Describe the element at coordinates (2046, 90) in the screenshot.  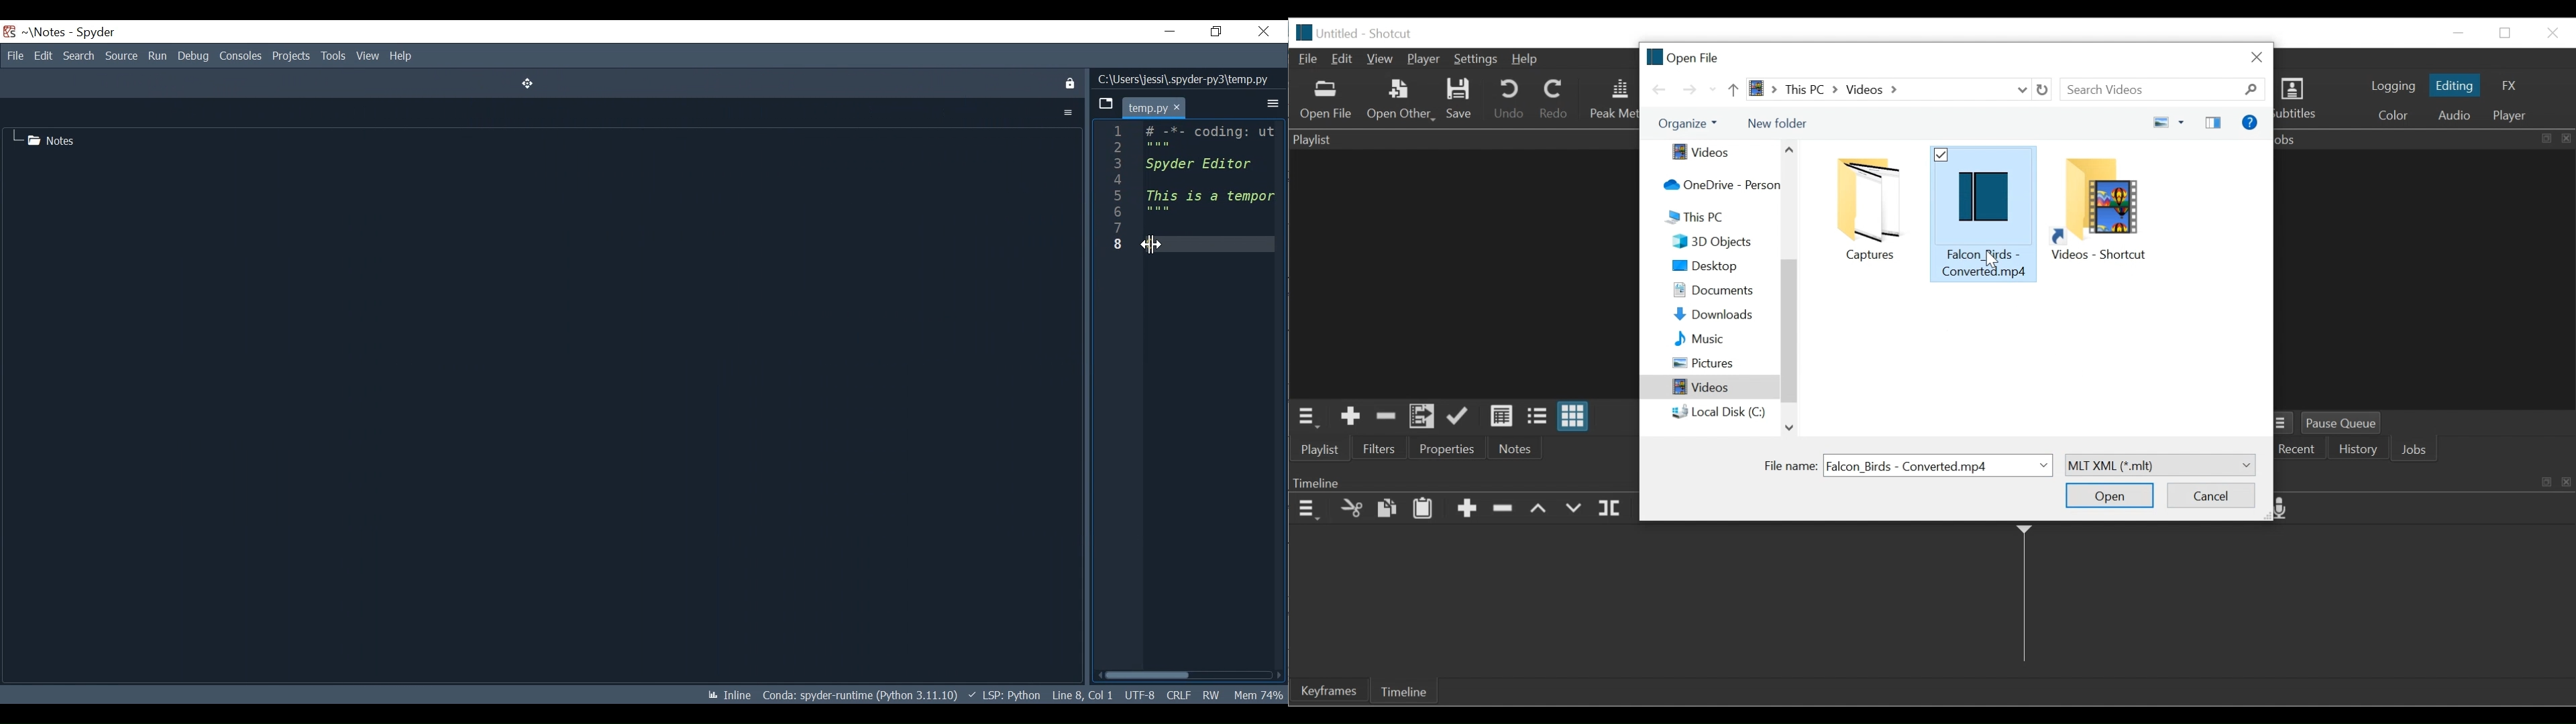
I see `Refresh` at that location.